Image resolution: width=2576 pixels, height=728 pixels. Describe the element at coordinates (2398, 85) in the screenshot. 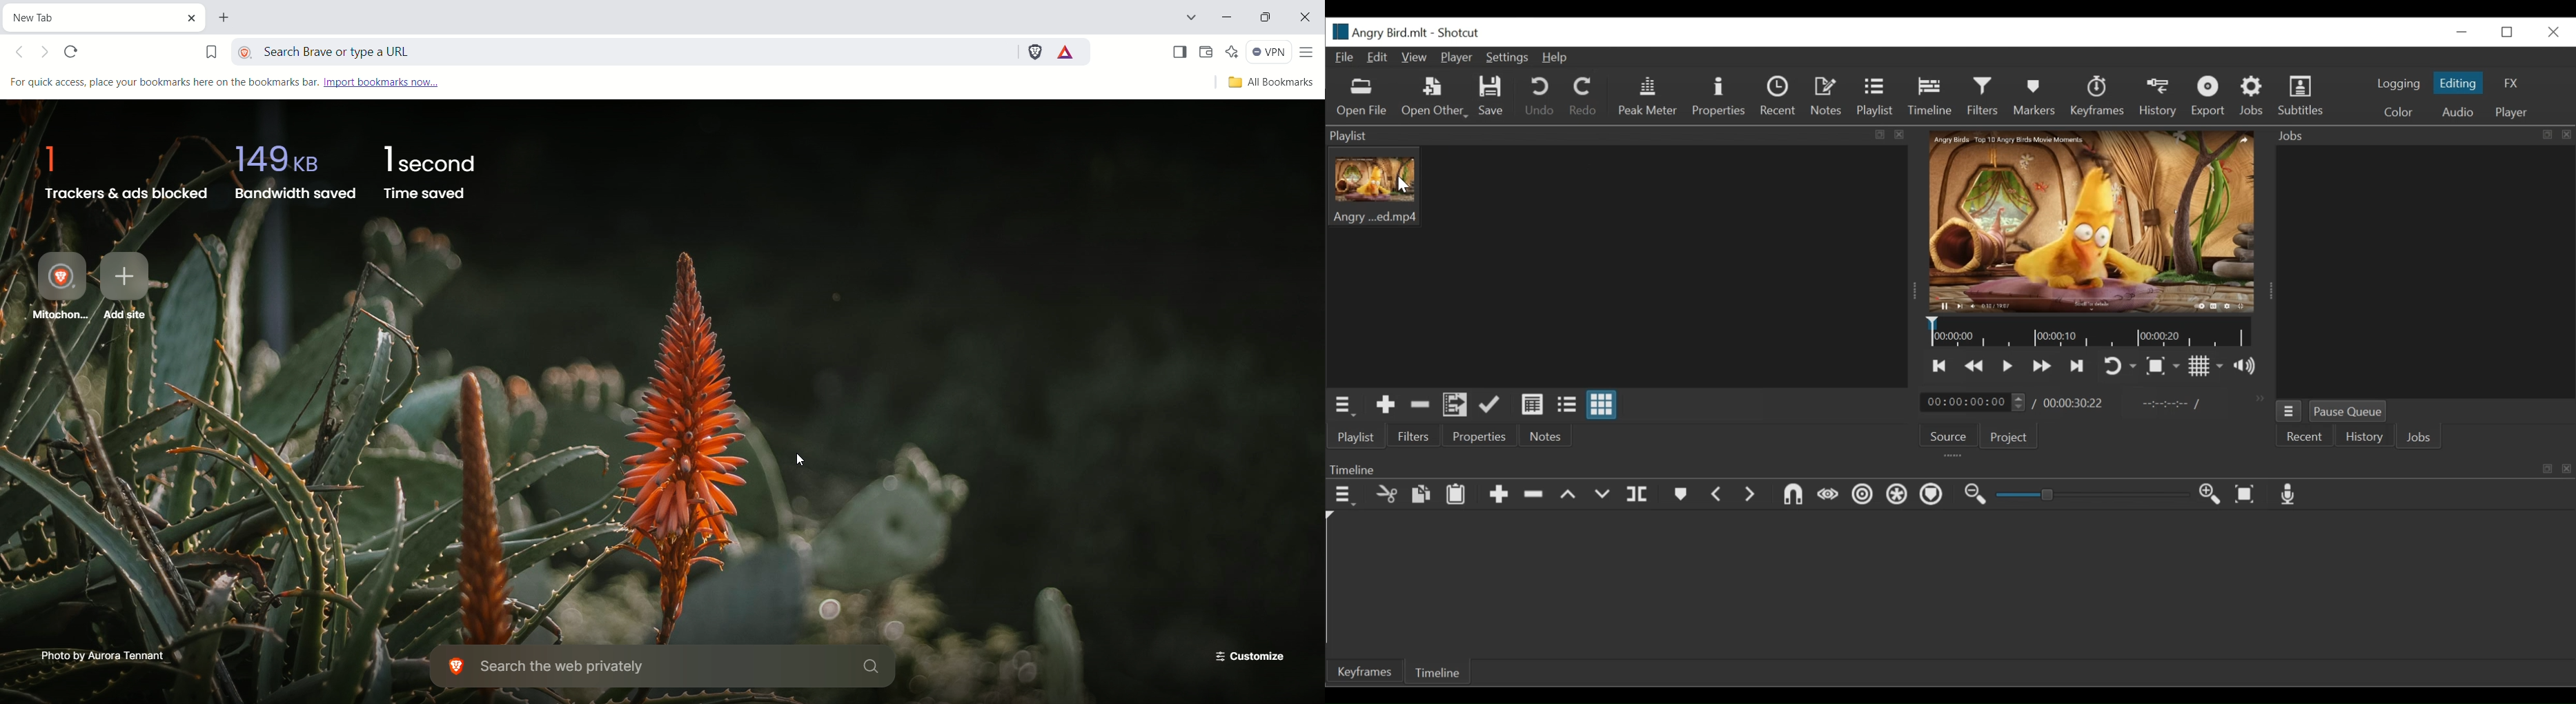

I see `logging` at that location.